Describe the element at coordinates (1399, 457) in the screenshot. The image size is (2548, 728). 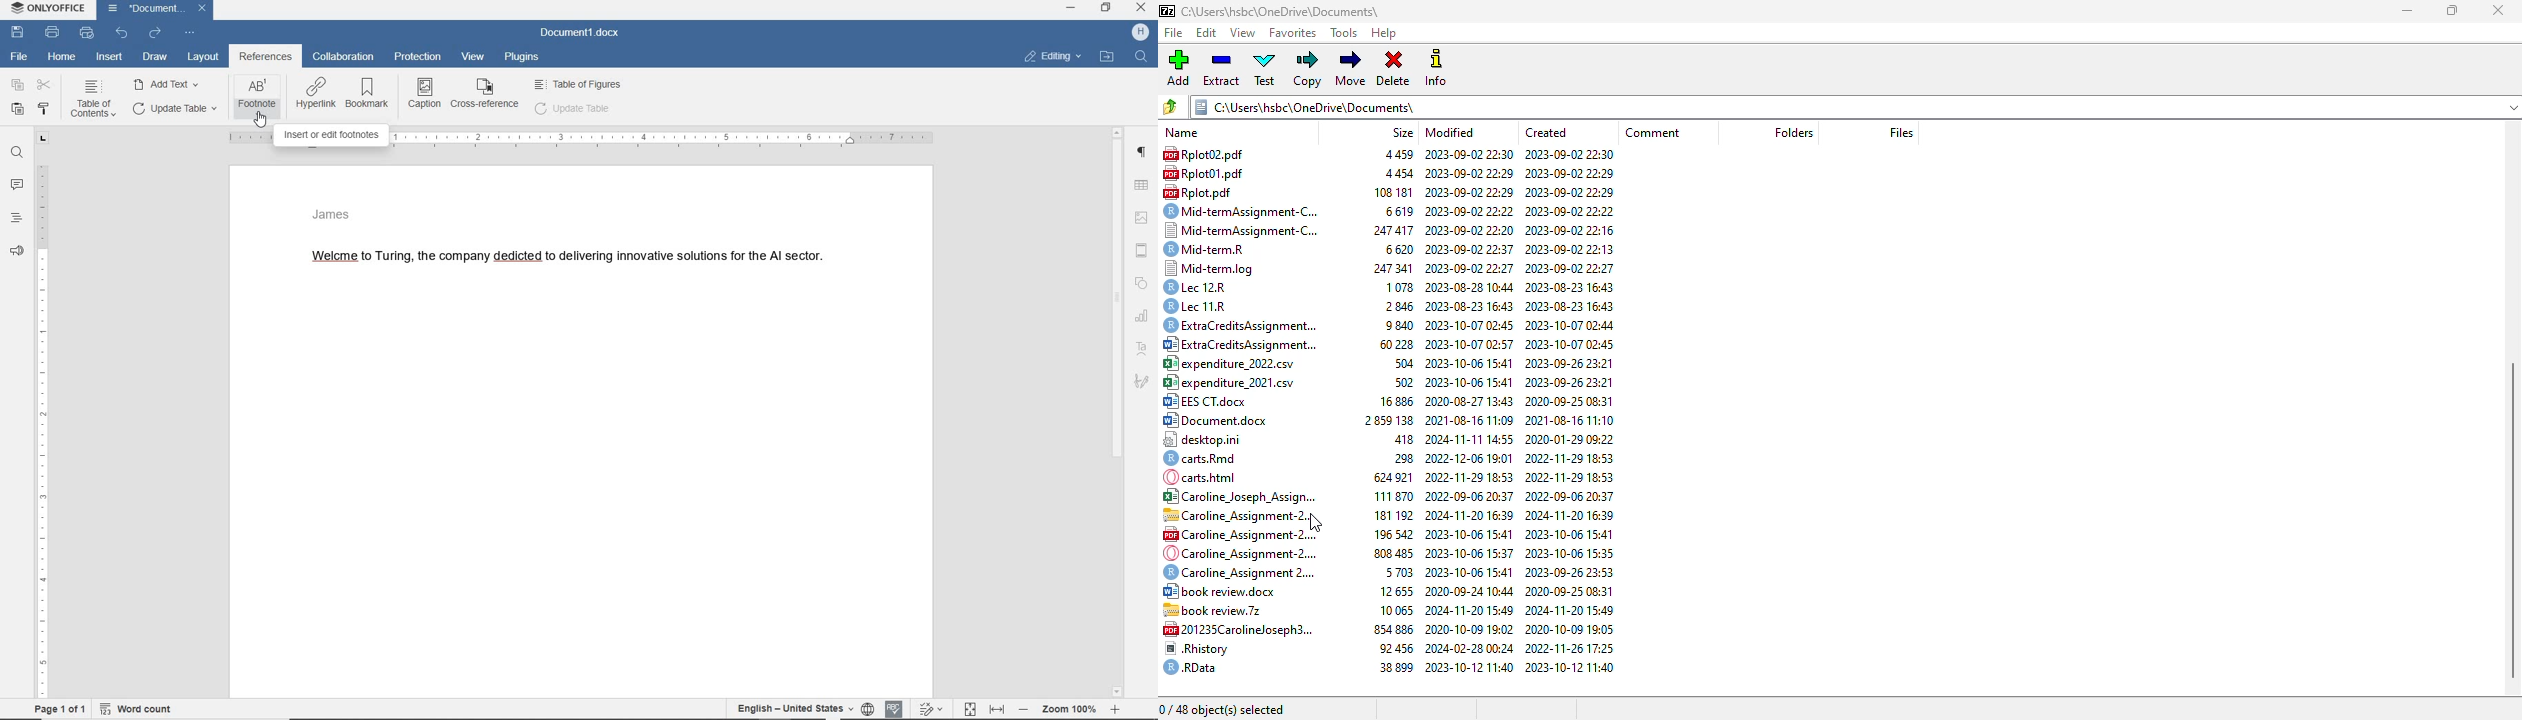
I see `298` at that location.